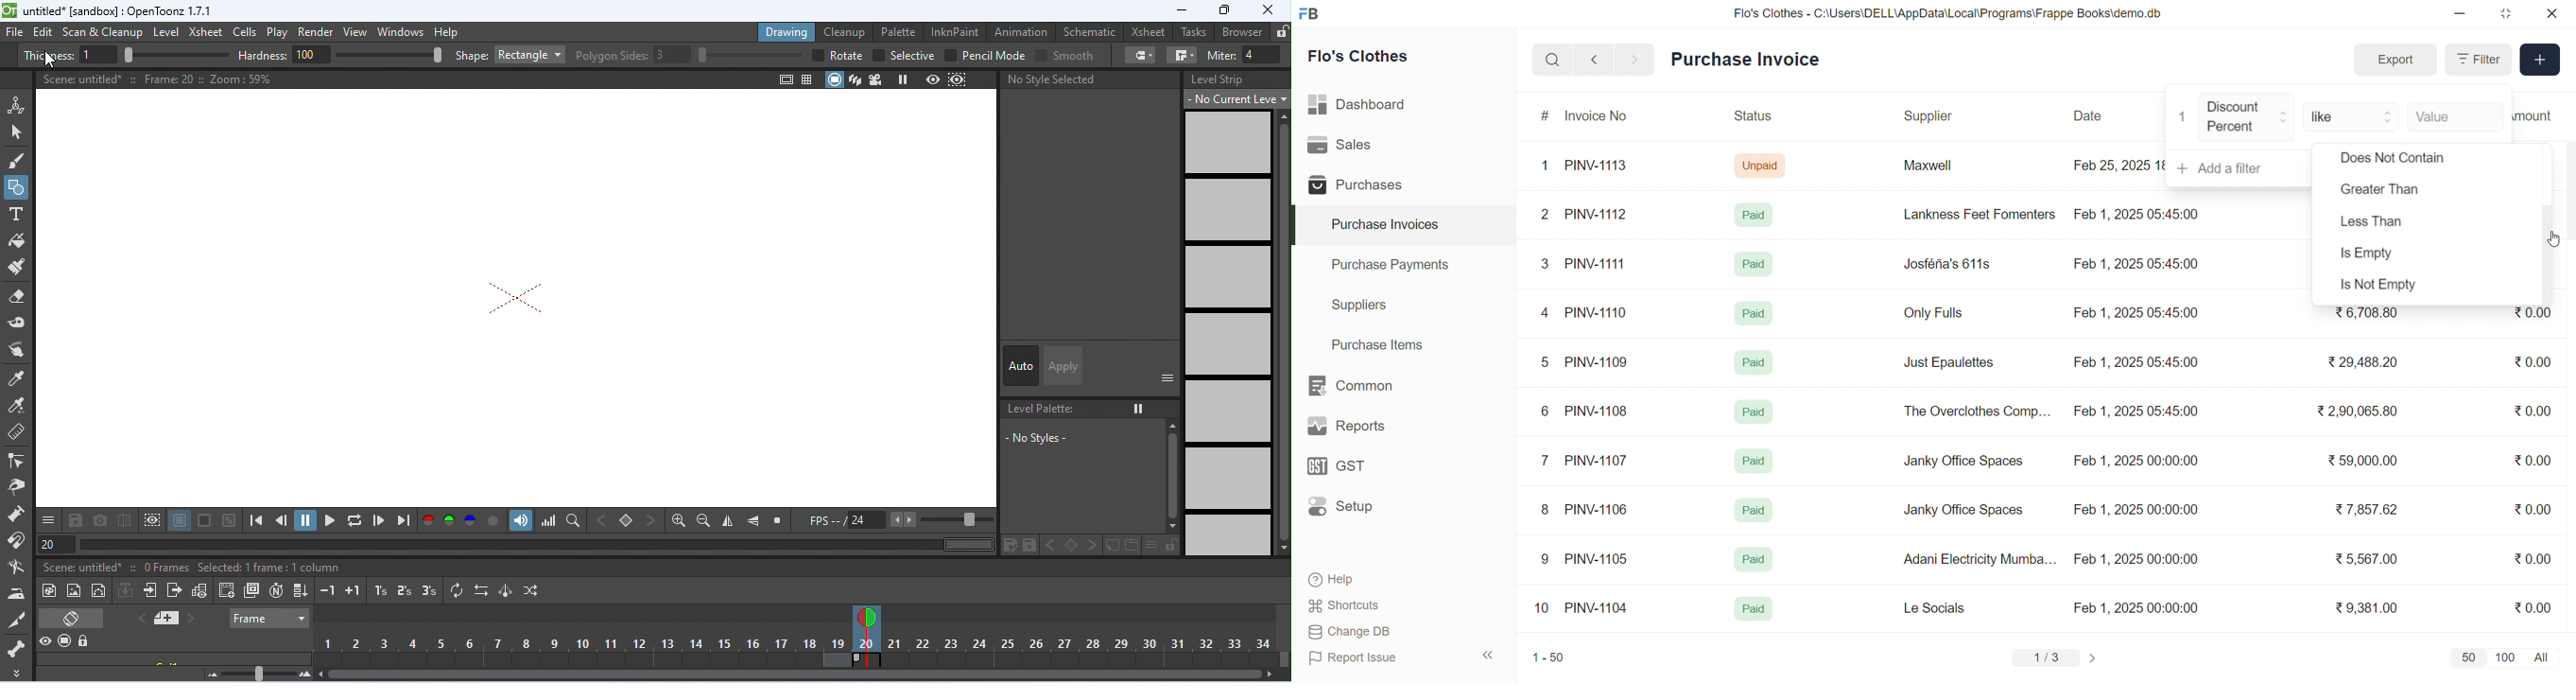  I want to click on level, so click(164, 32).